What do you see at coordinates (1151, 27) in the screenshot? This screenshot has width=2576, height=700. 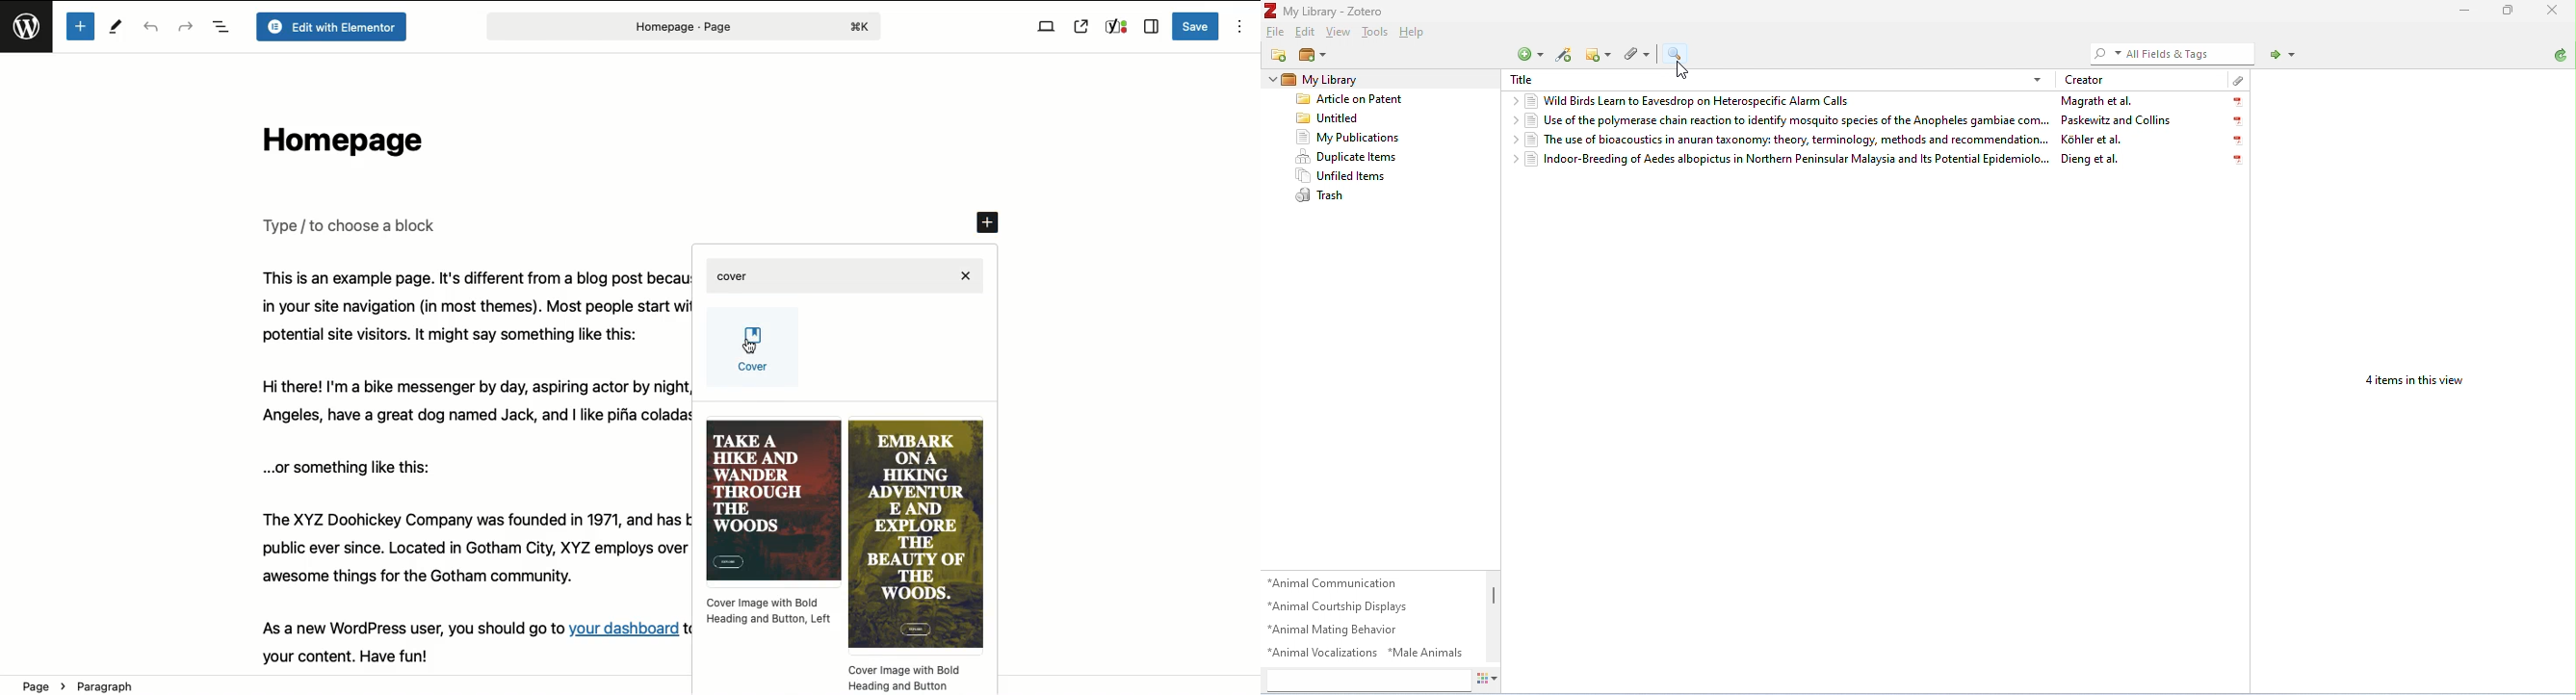 I see `Sidebar` at bounding box center [1151, 27].